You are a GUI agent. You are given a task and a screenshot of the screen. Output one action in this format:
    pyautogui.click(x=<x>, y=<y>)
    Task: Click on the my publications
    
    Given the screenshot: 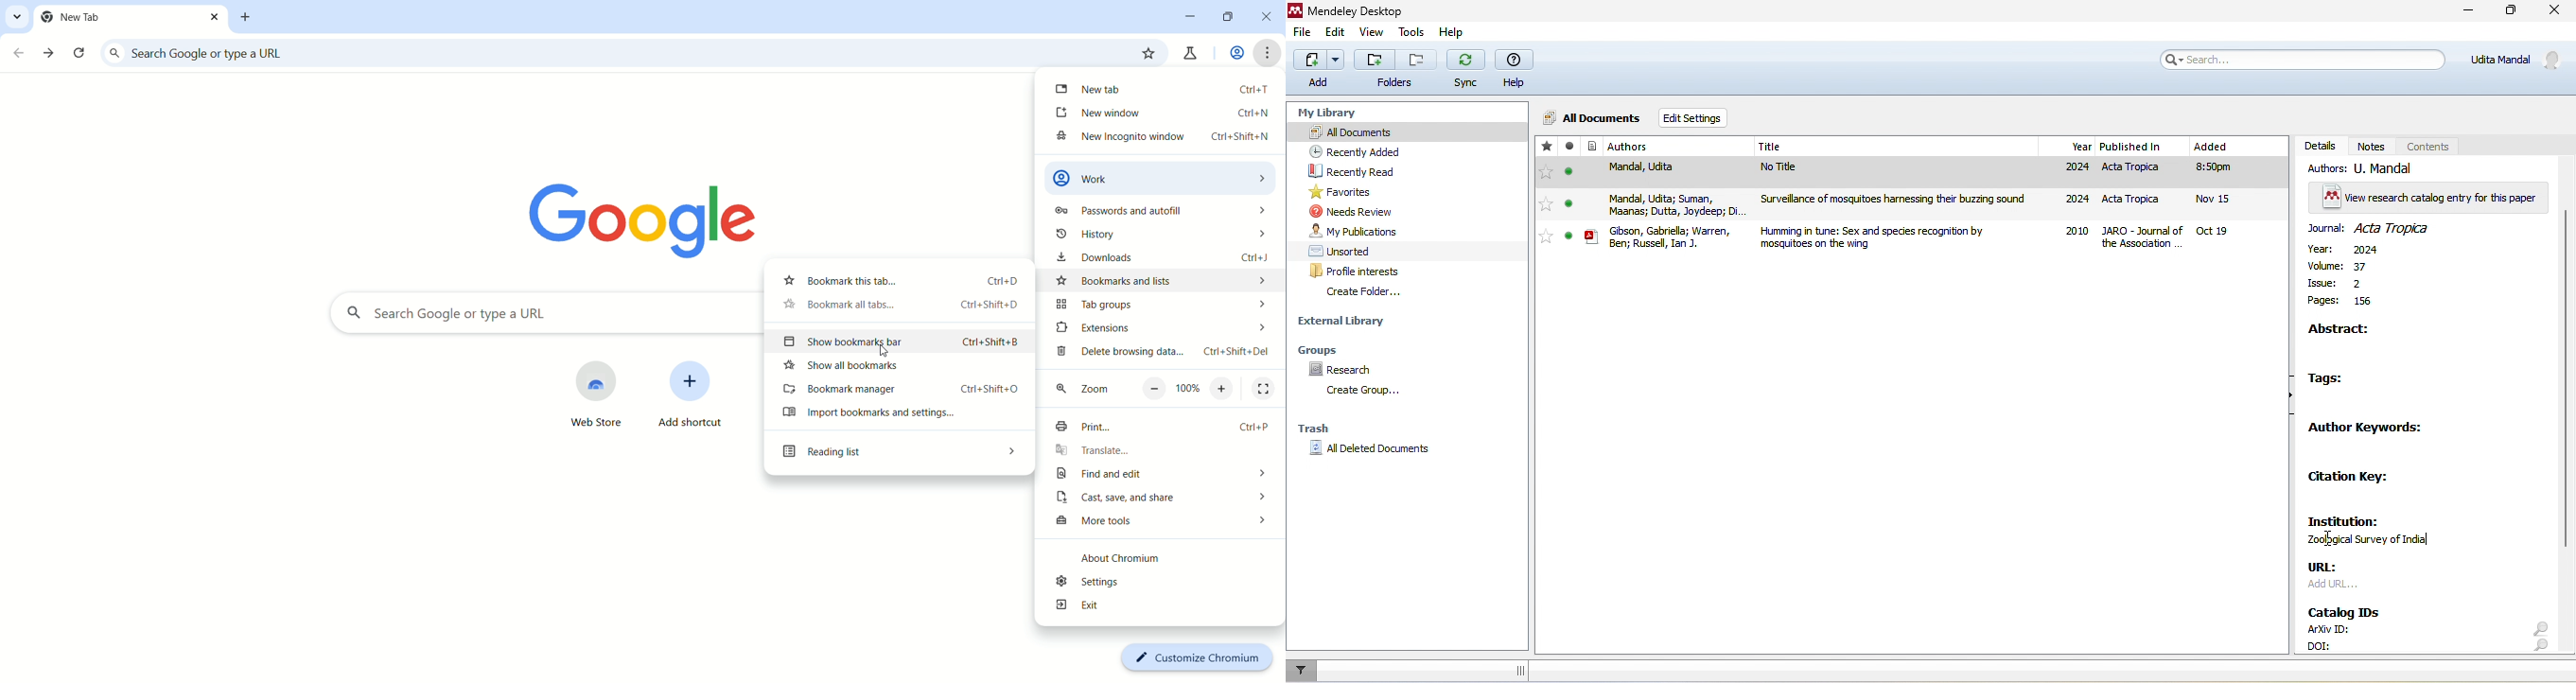 What is the action you would take?
    pyautogui.click(x=1357, y=231)
    